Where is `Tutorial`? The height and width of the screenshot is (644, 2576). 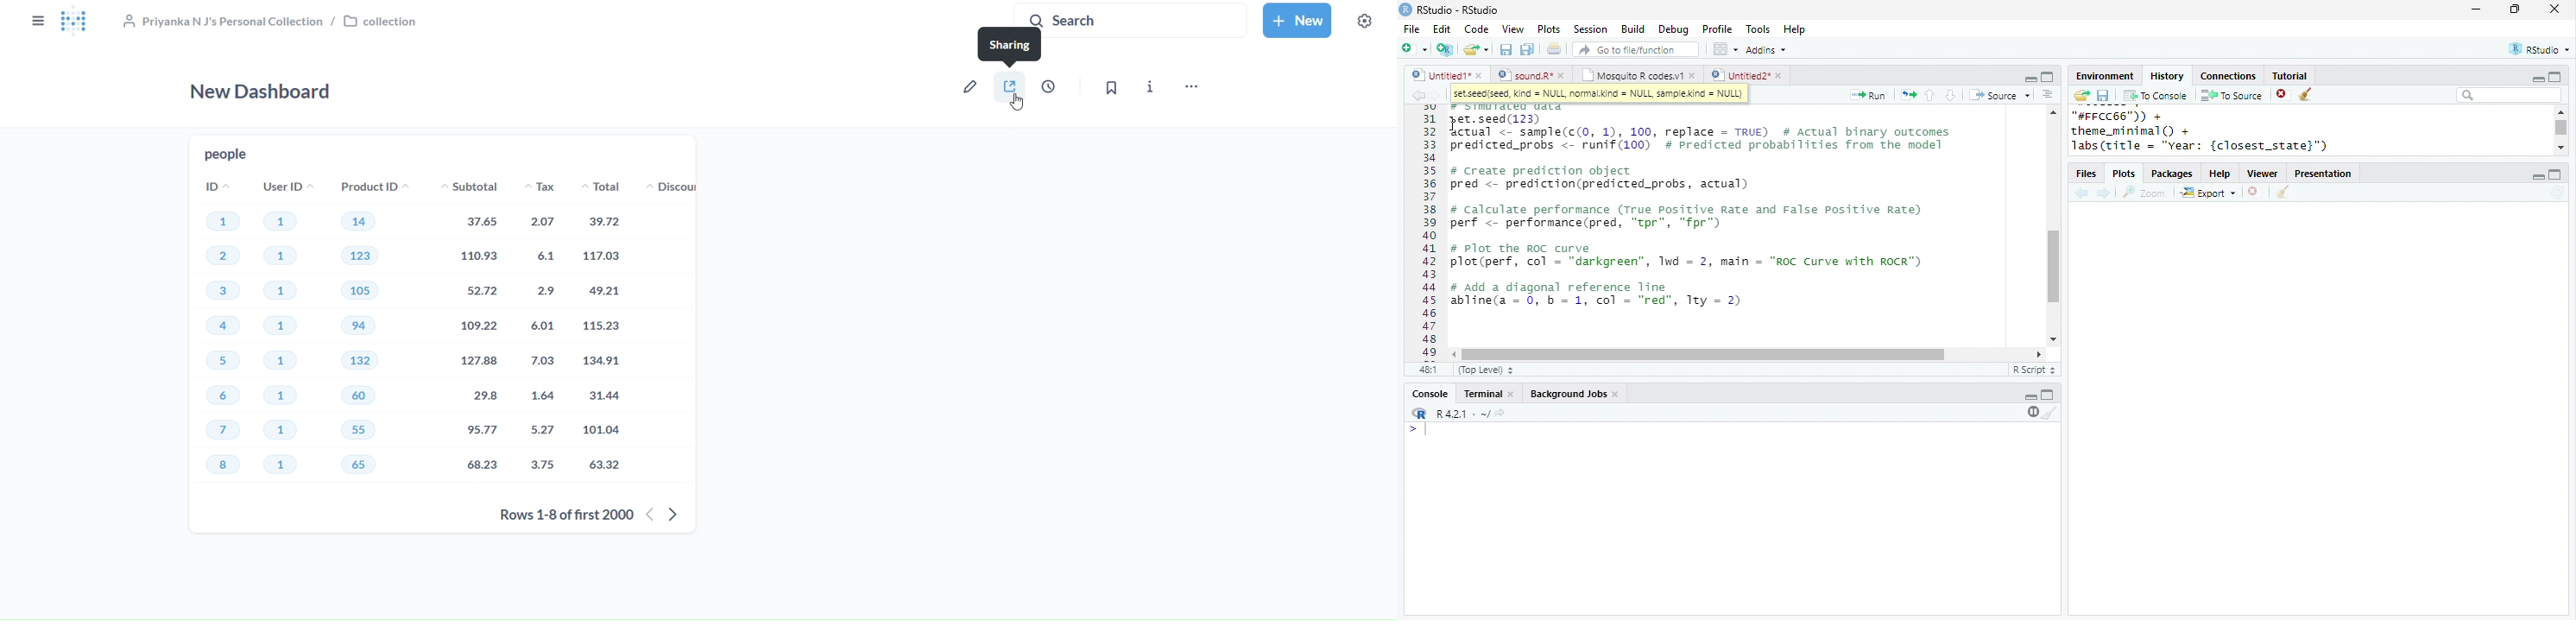 Tutorial is located at coordinates (2289, 75).